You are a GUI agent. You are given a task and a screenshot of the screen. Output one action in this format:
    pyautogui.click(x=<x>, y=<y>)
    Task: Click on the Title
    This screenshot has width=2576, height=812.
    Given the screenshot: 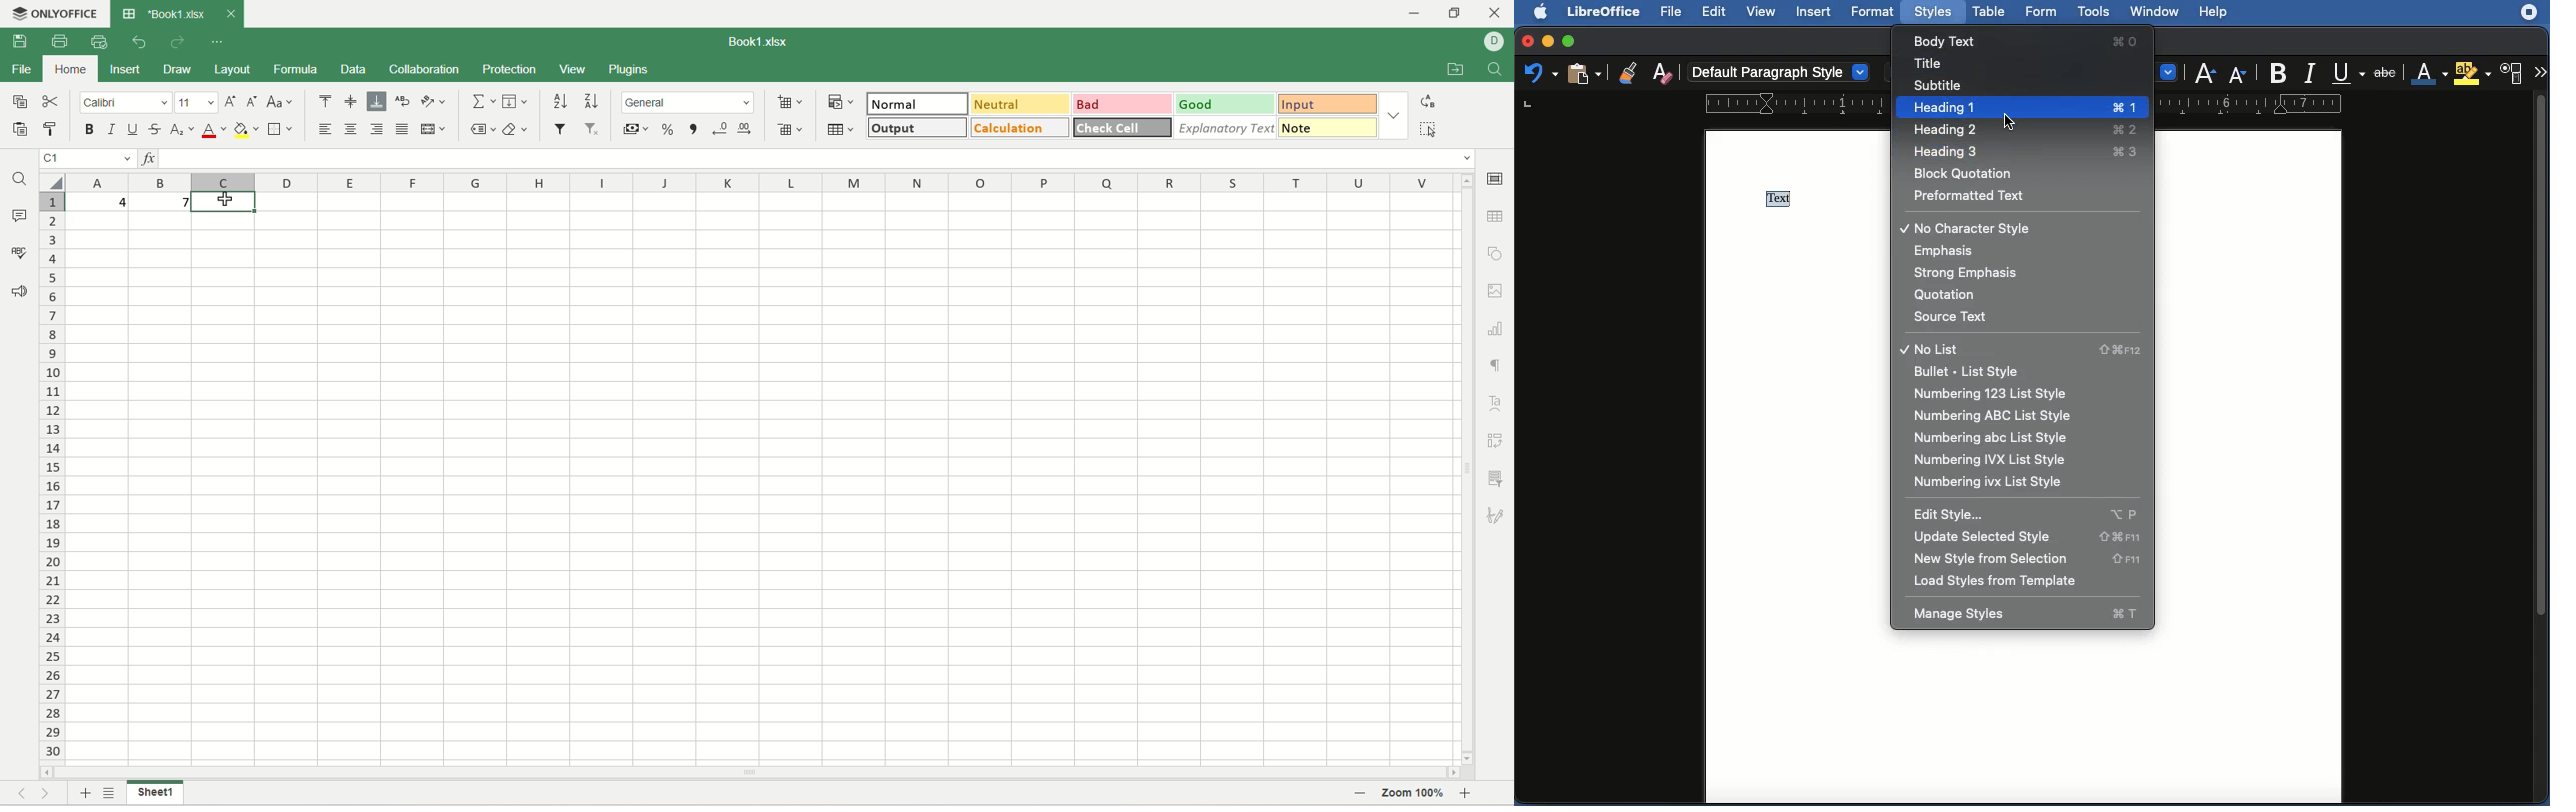 What is the action you would take?
    pyautogui.click(x=1931, y=63)
    